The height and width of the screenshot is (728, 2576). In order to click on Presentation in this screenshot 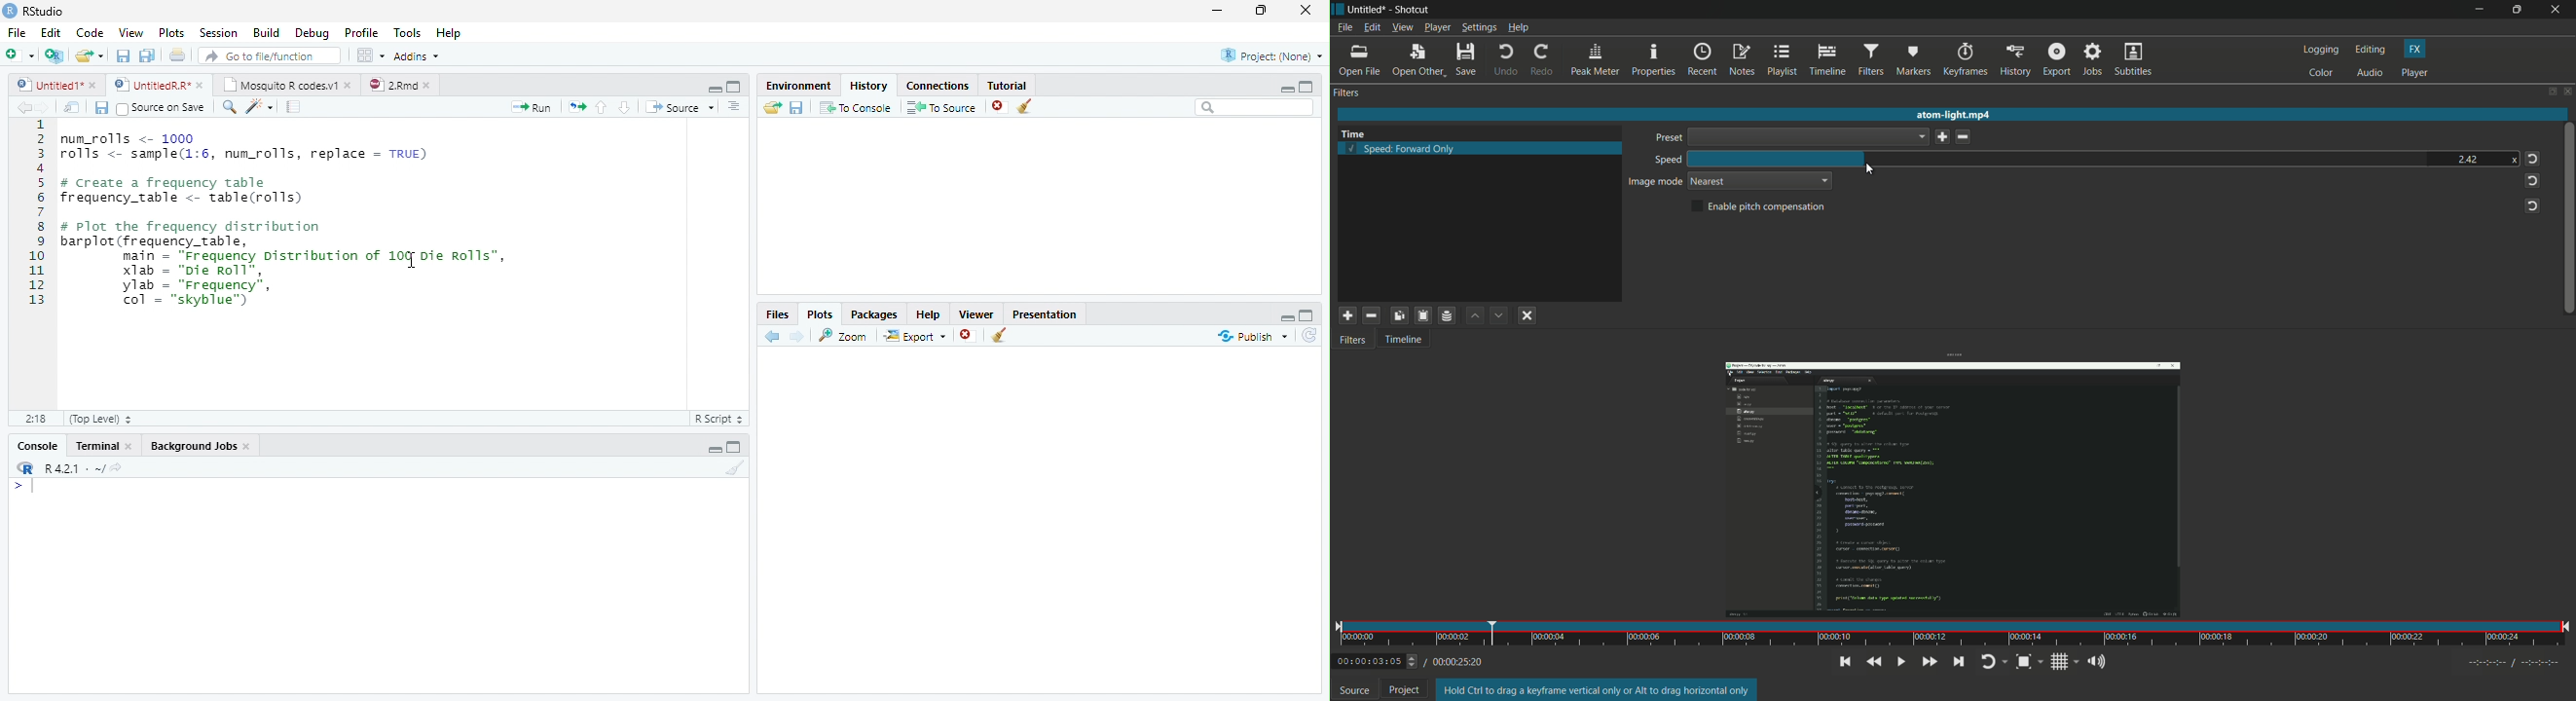, I will do `click(1045, 314)`.